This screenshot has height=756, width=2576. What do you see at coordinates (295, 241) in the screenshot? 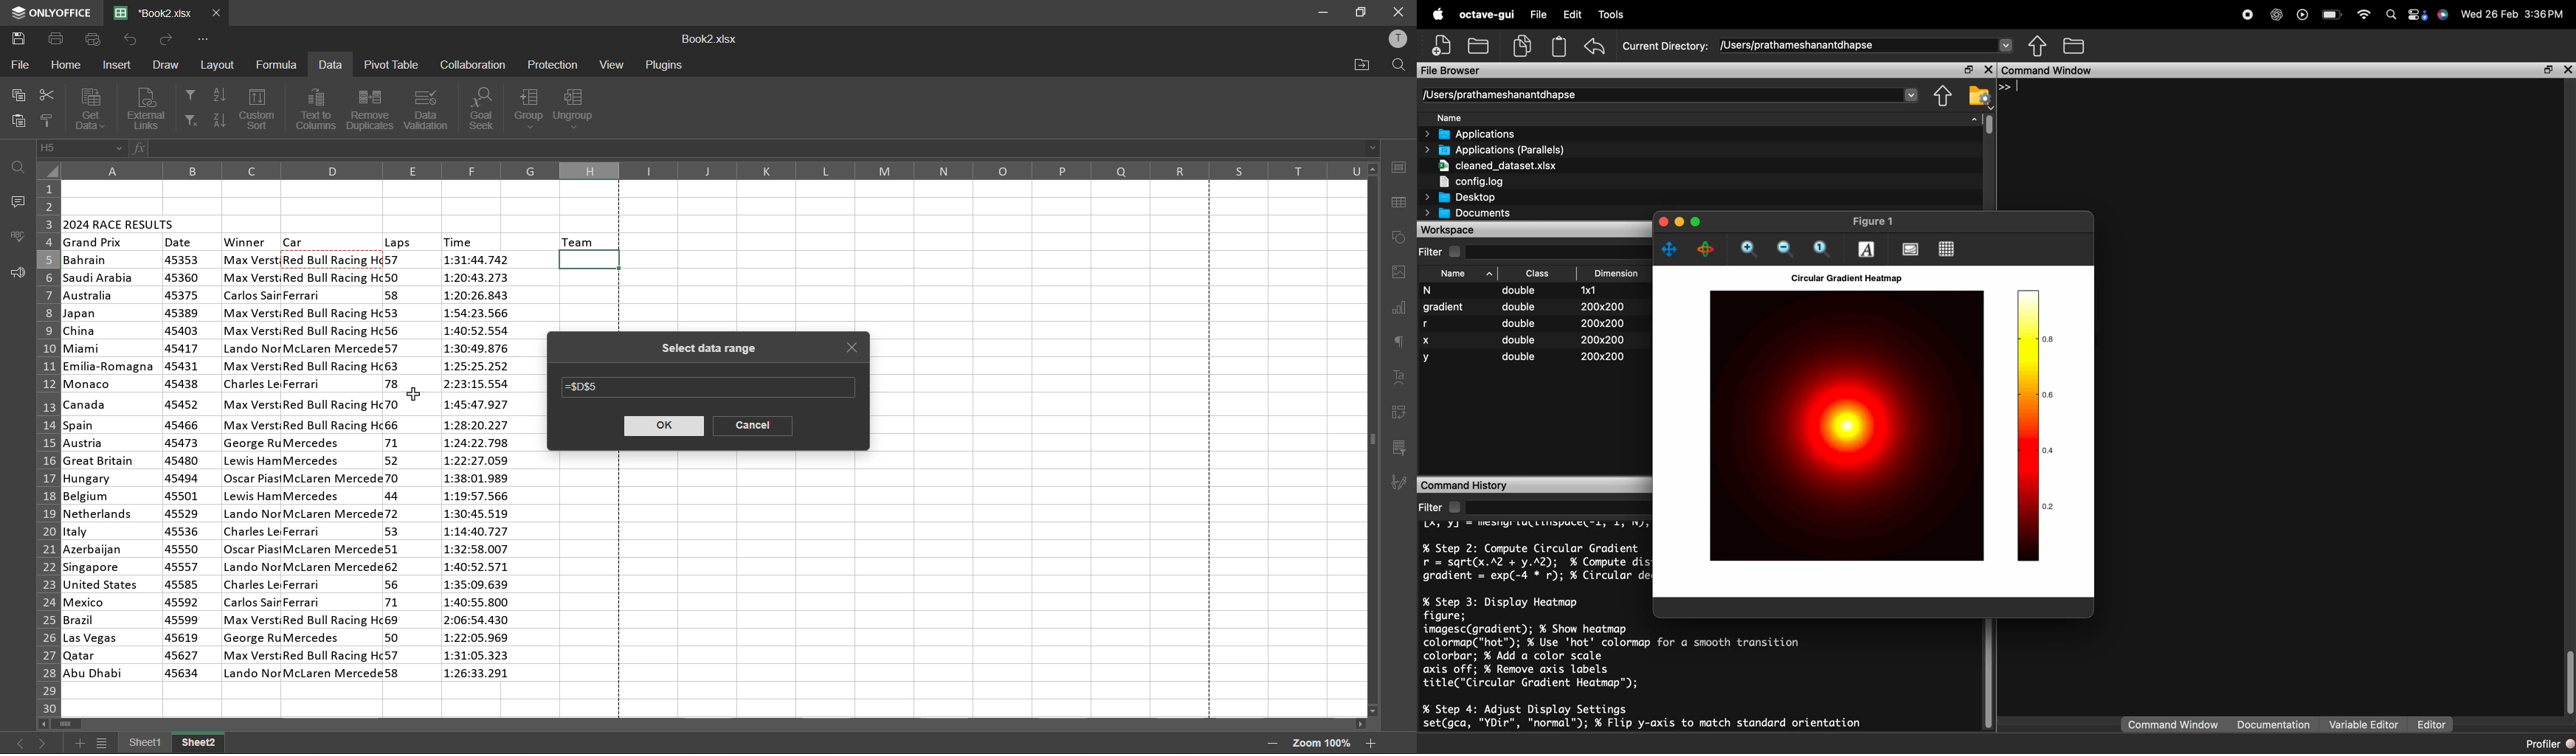
I see `car` at bounding box center [295, 241].